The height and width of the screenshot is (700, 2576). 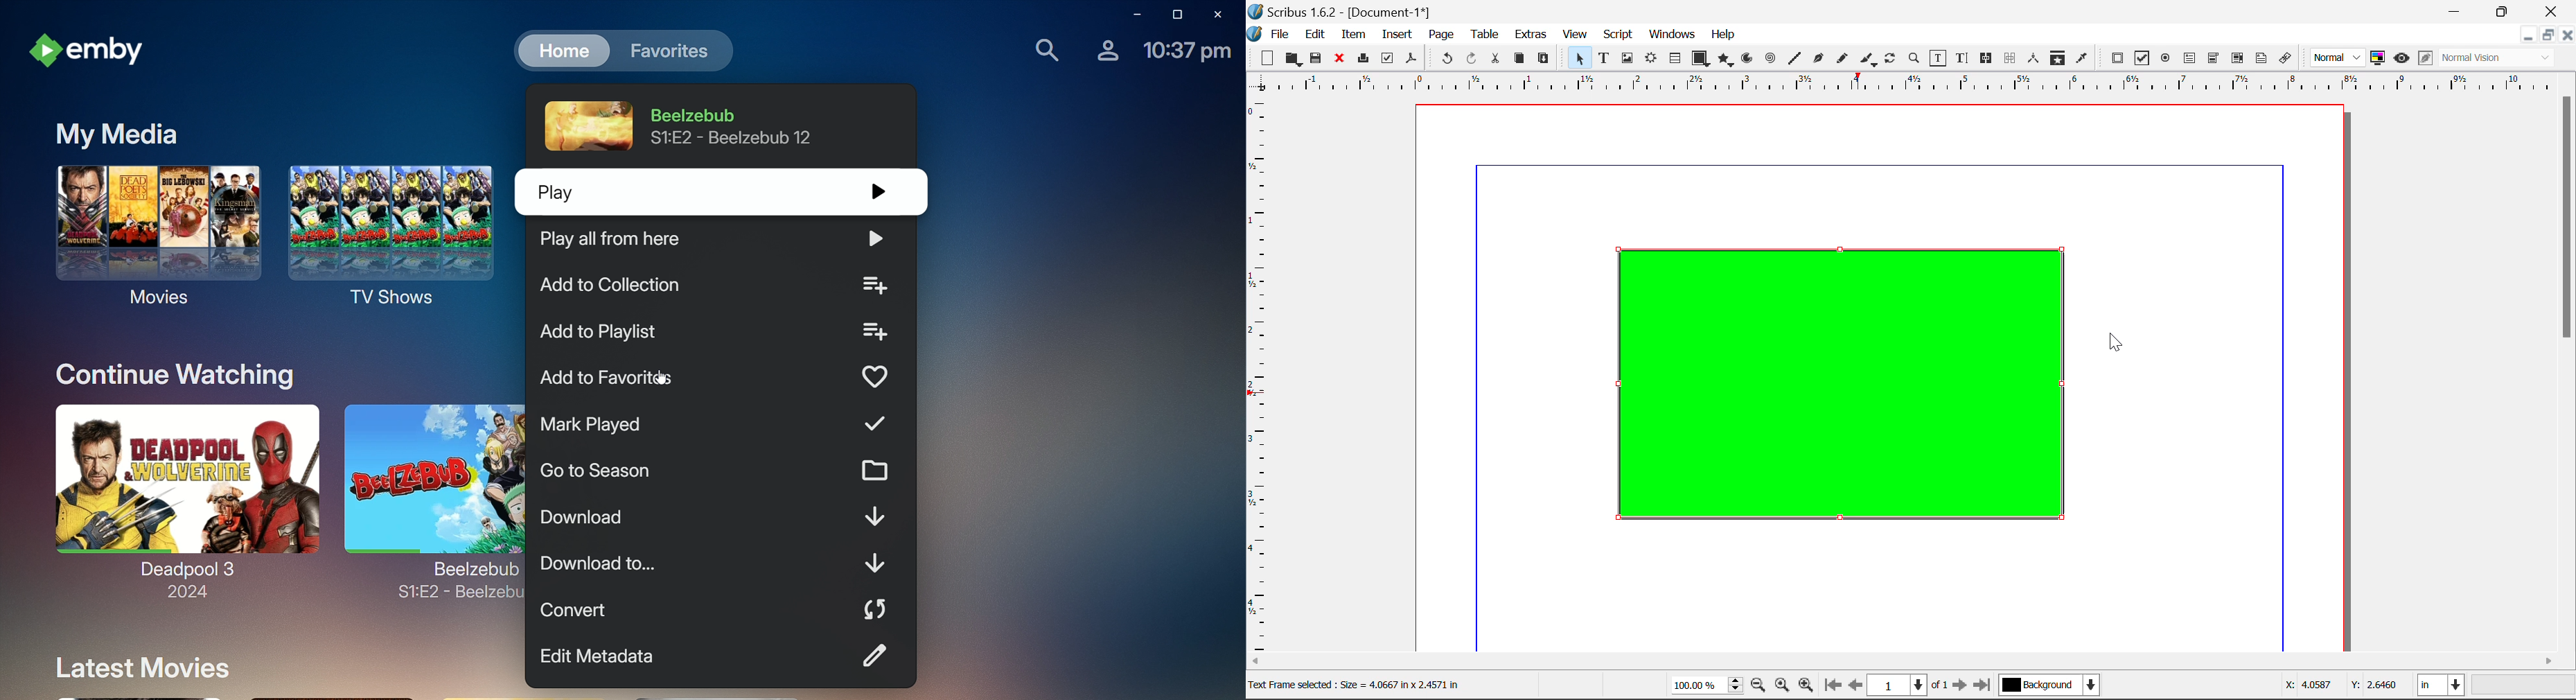 I want to click on Save, so click(x=1317, y=58).